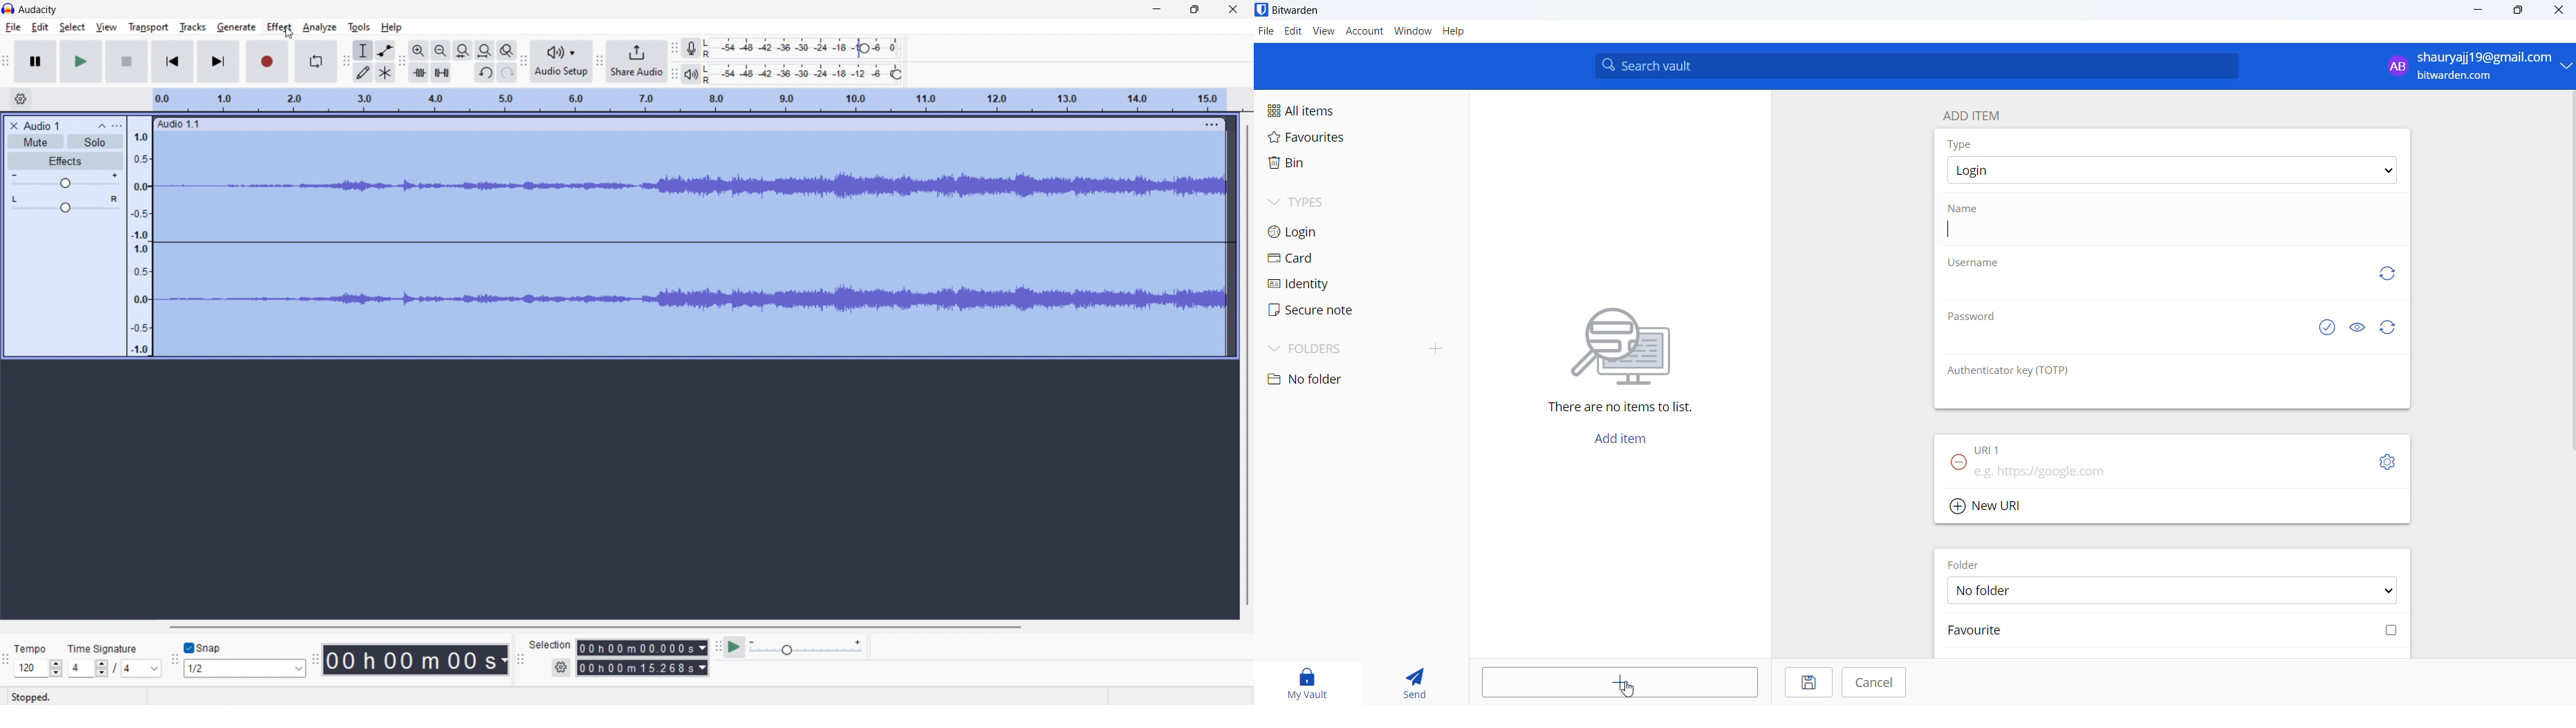  What do you see at coordinates (33, 697) in the screenshot?
I see `Stopped ` at bounding box center [33, 697].